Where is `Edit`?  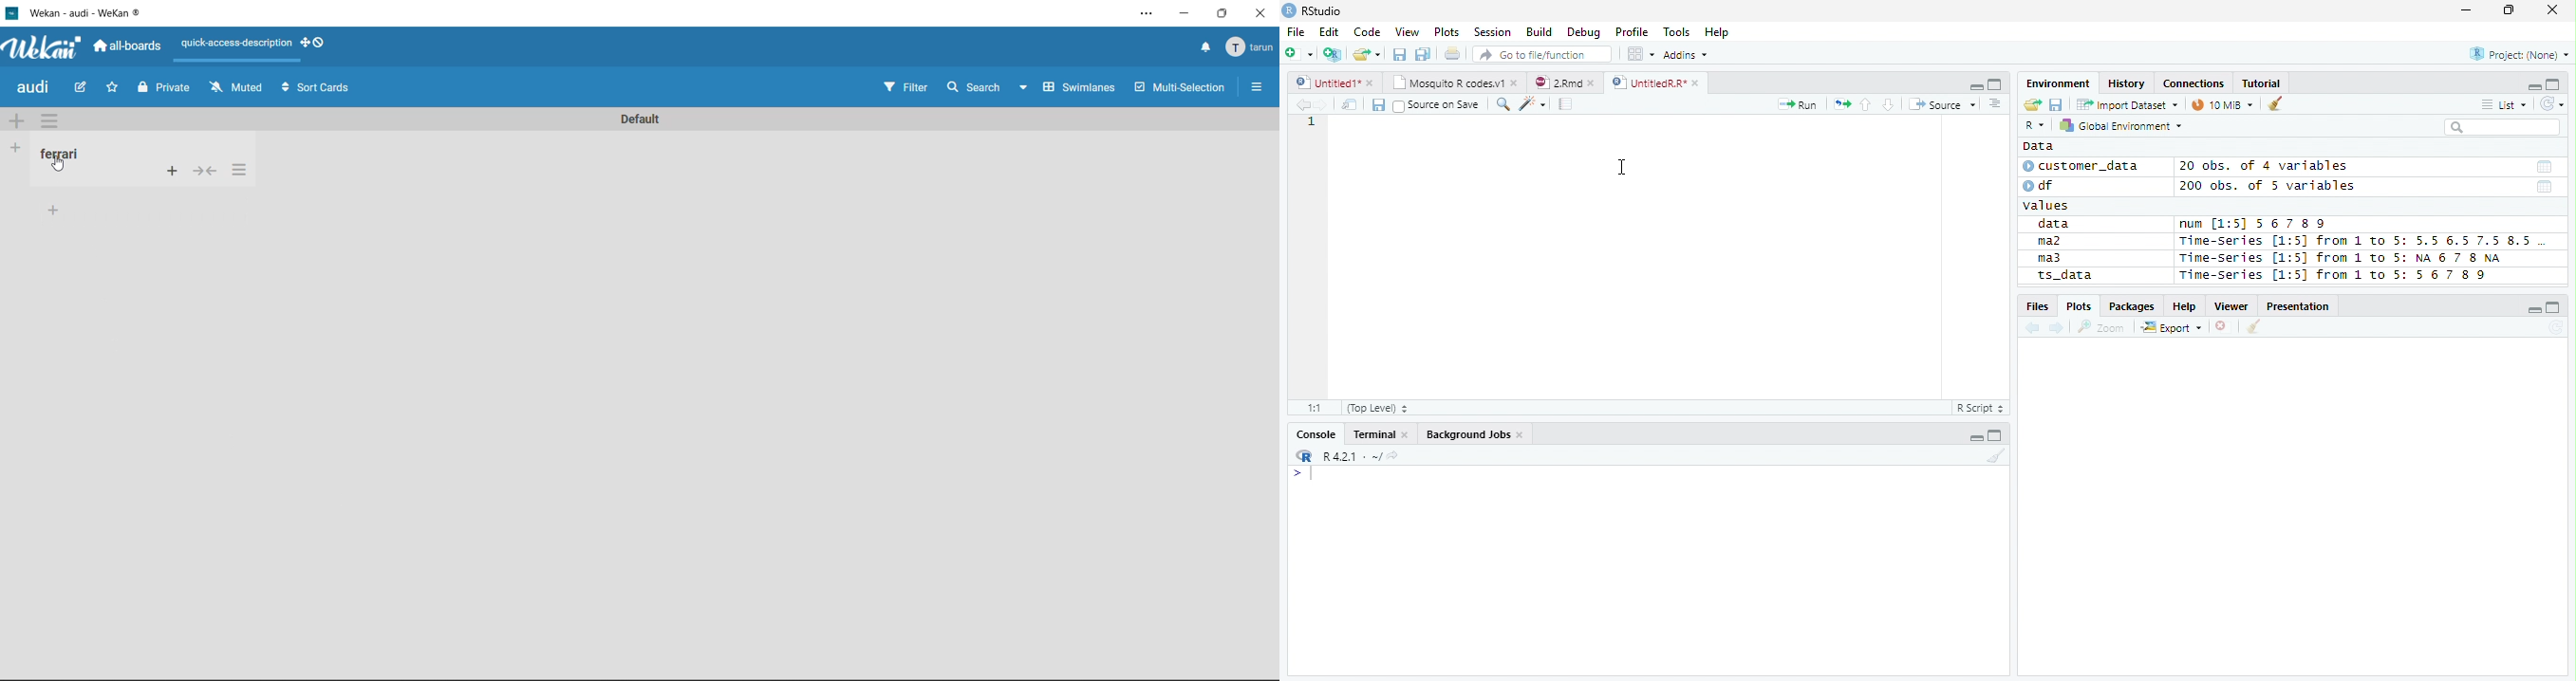 Edit is located at coordinates (1328, 30).